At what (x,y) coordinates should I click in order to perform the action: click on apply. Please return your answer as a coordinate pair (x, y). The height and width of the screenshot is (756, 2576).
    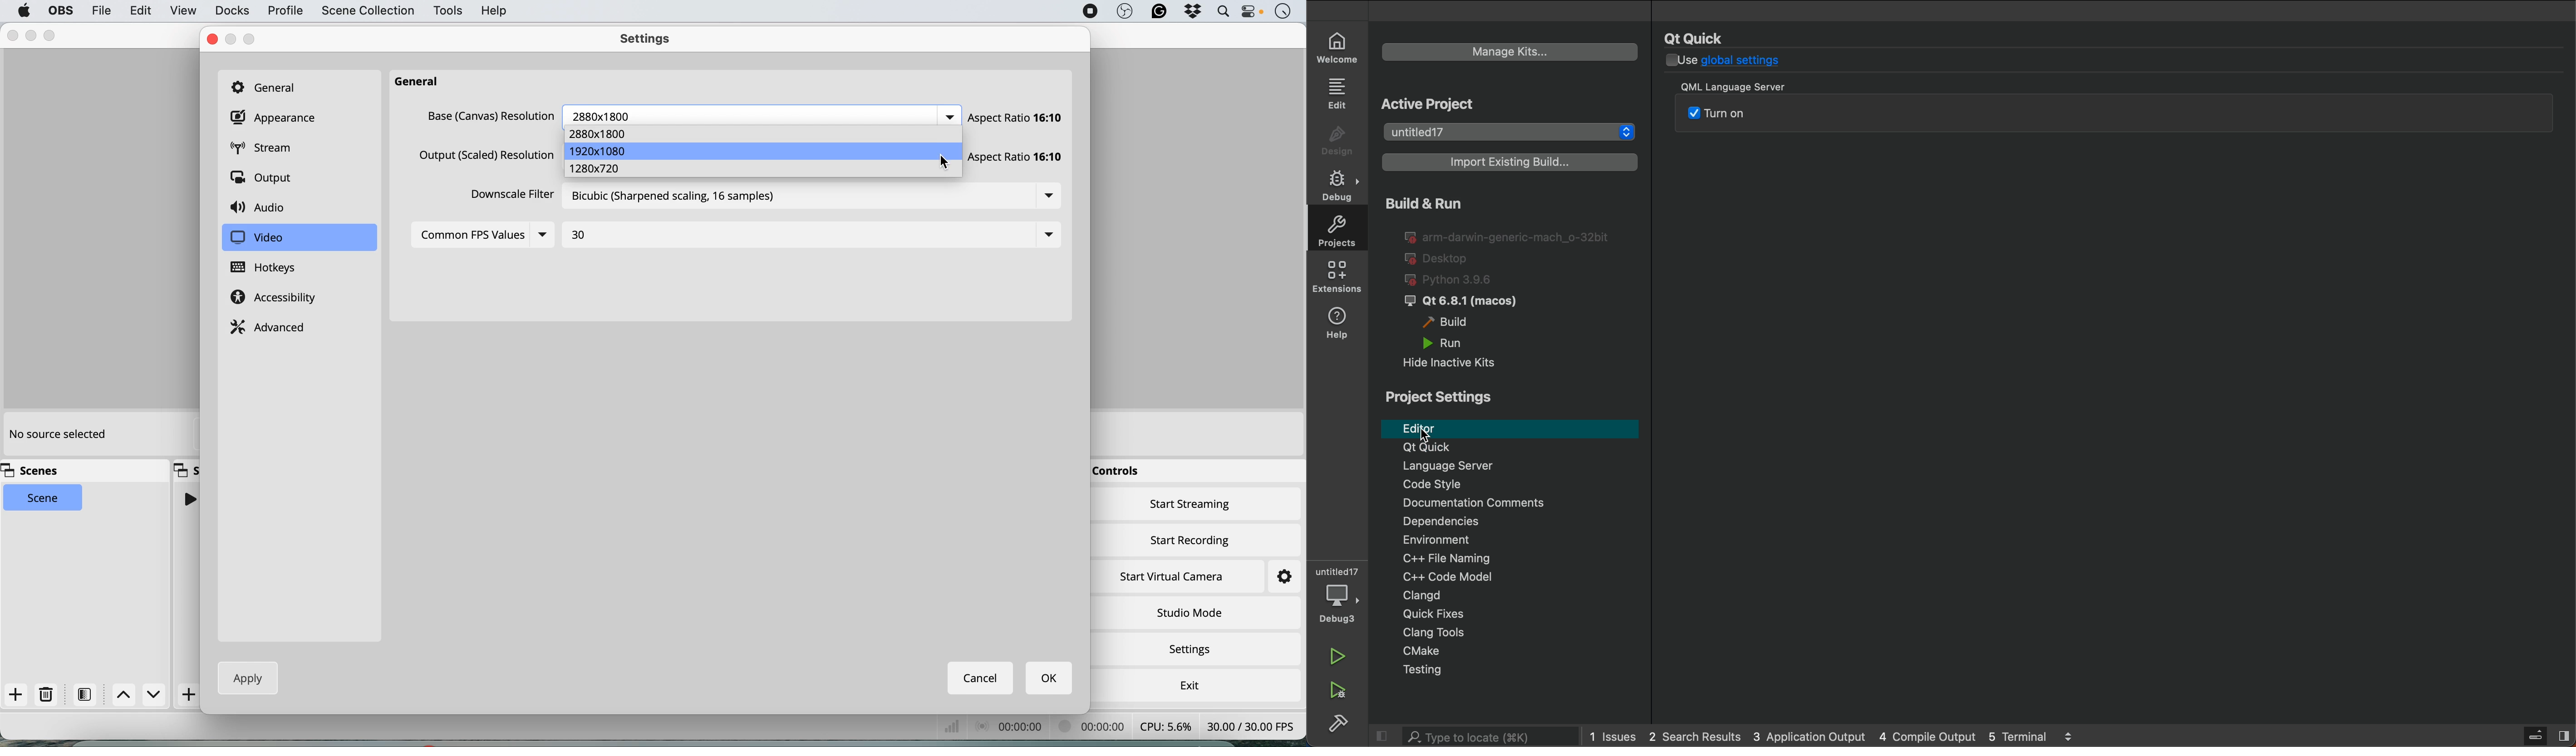
    Looking at the image, I should click on (244, 678).